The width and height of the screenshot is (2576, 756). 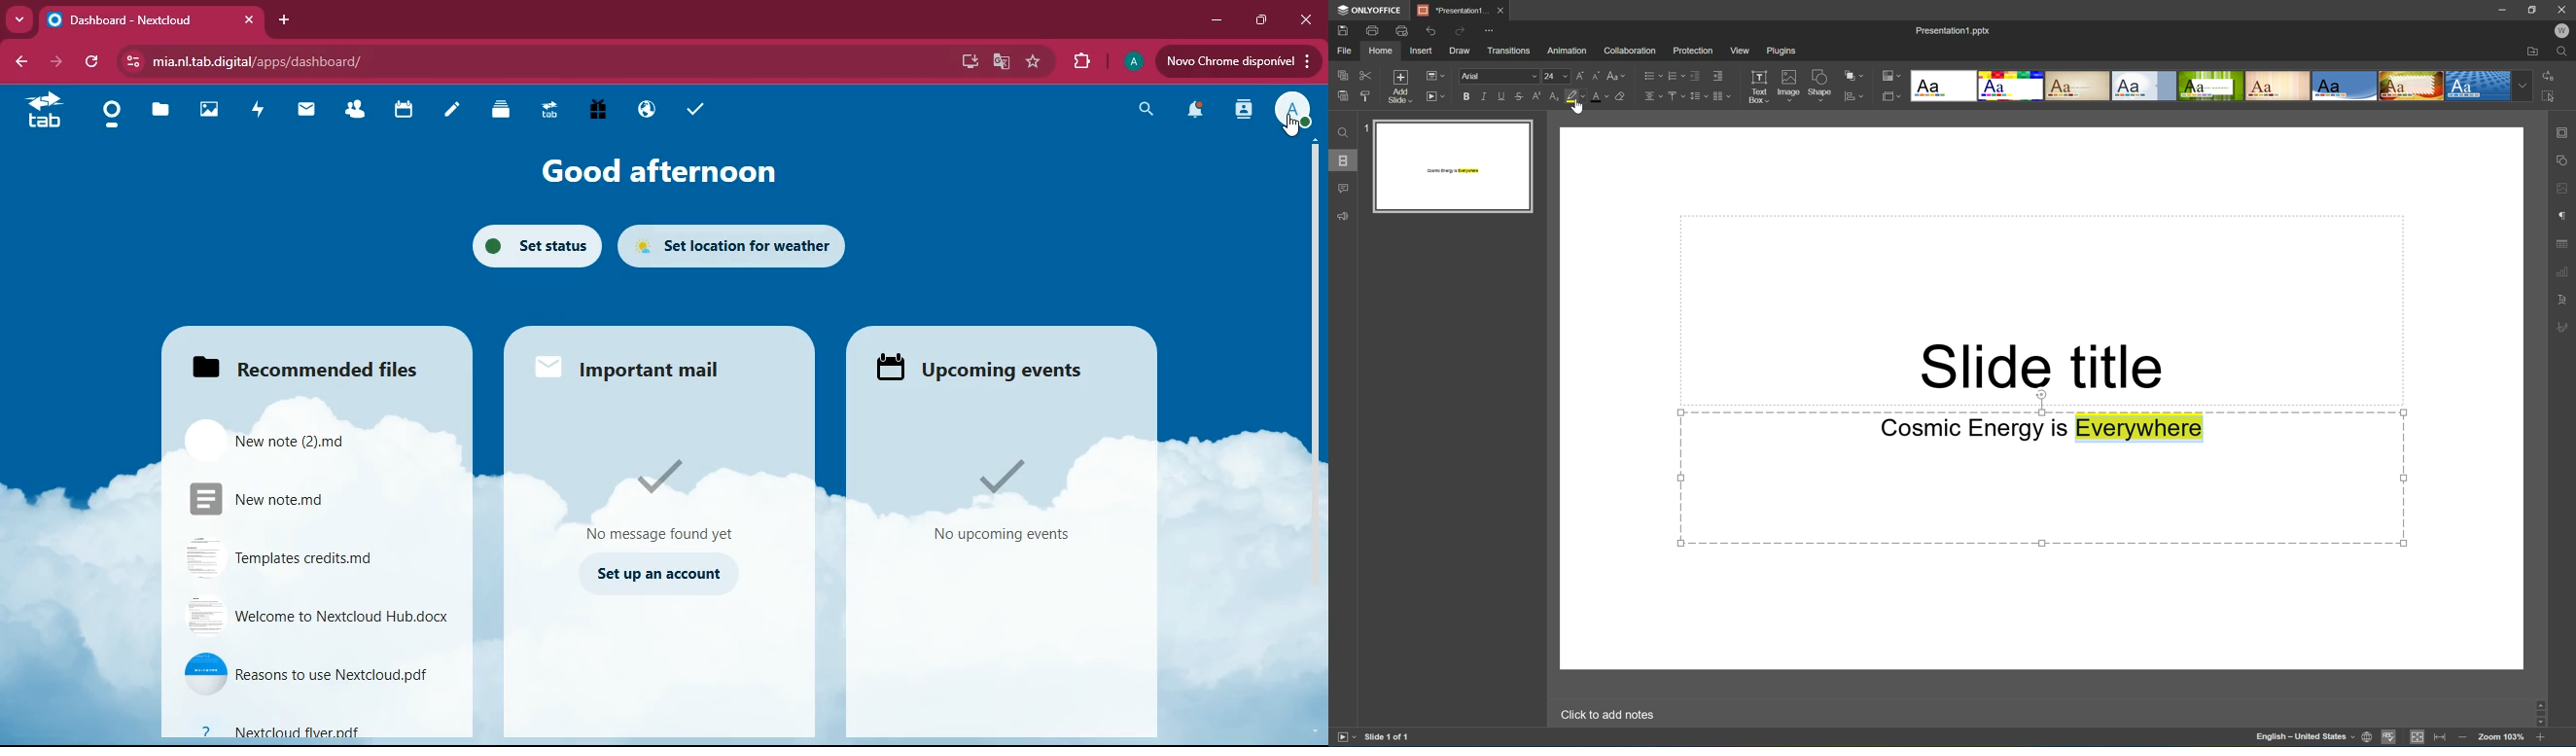 What do you see at coordinates (1576, 96) in the screenshot?
I see `Highlight color` at bounding box center [1576, 96].